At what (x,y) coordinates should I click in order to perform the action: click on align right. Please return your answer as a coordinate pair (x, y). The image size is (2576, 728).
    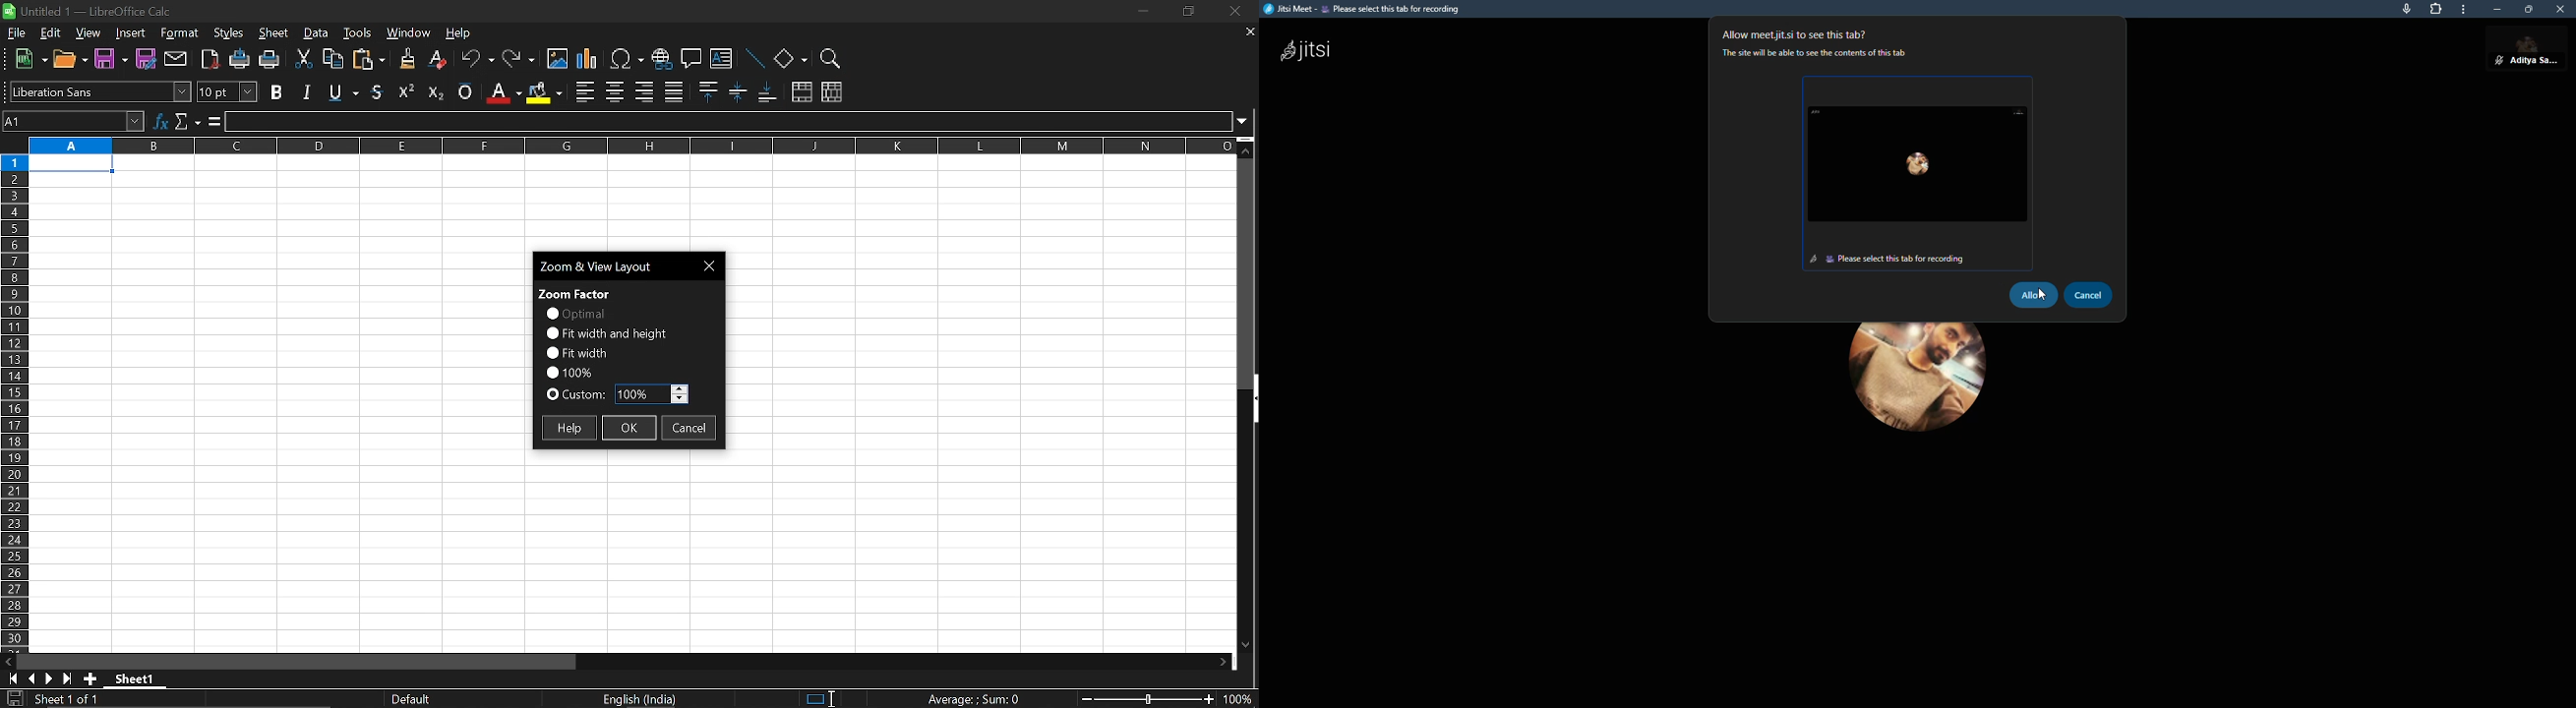
    Looking at the image, I should click on (644, 91).